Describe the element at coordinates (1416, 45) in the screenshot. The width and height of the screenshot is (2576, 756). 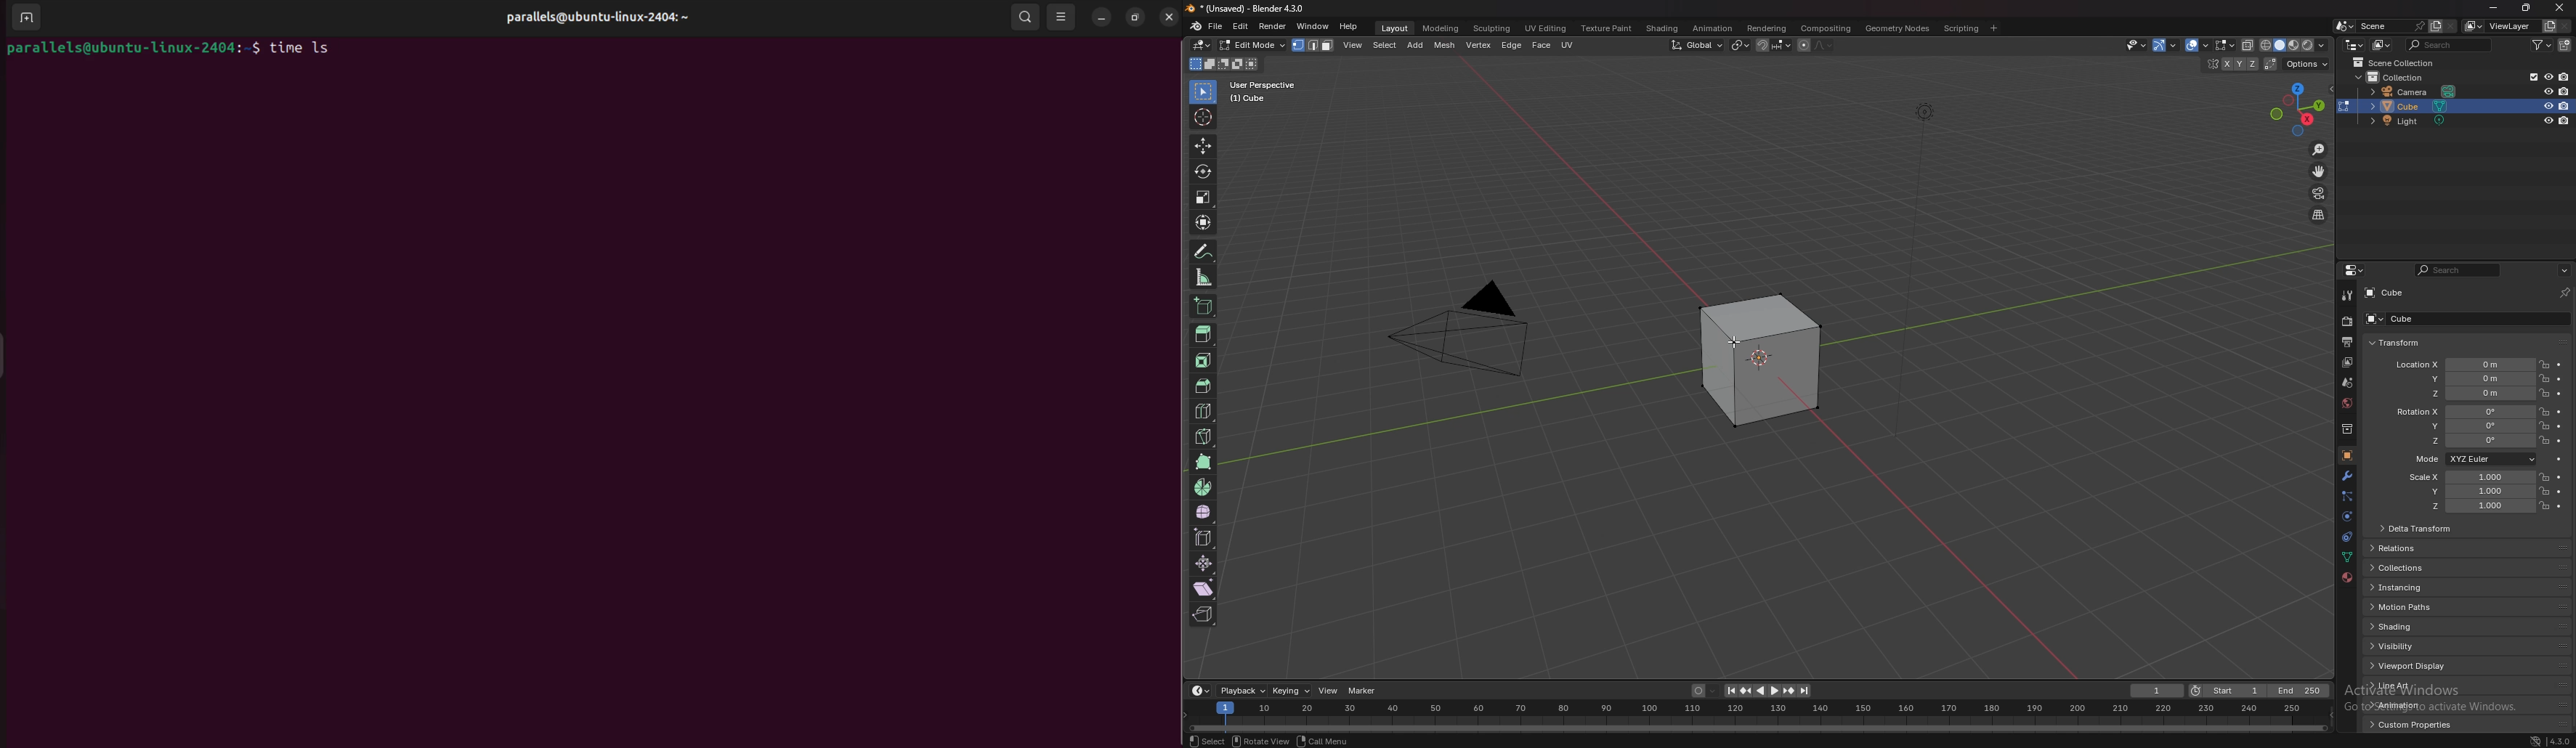
I see `add` at that location.